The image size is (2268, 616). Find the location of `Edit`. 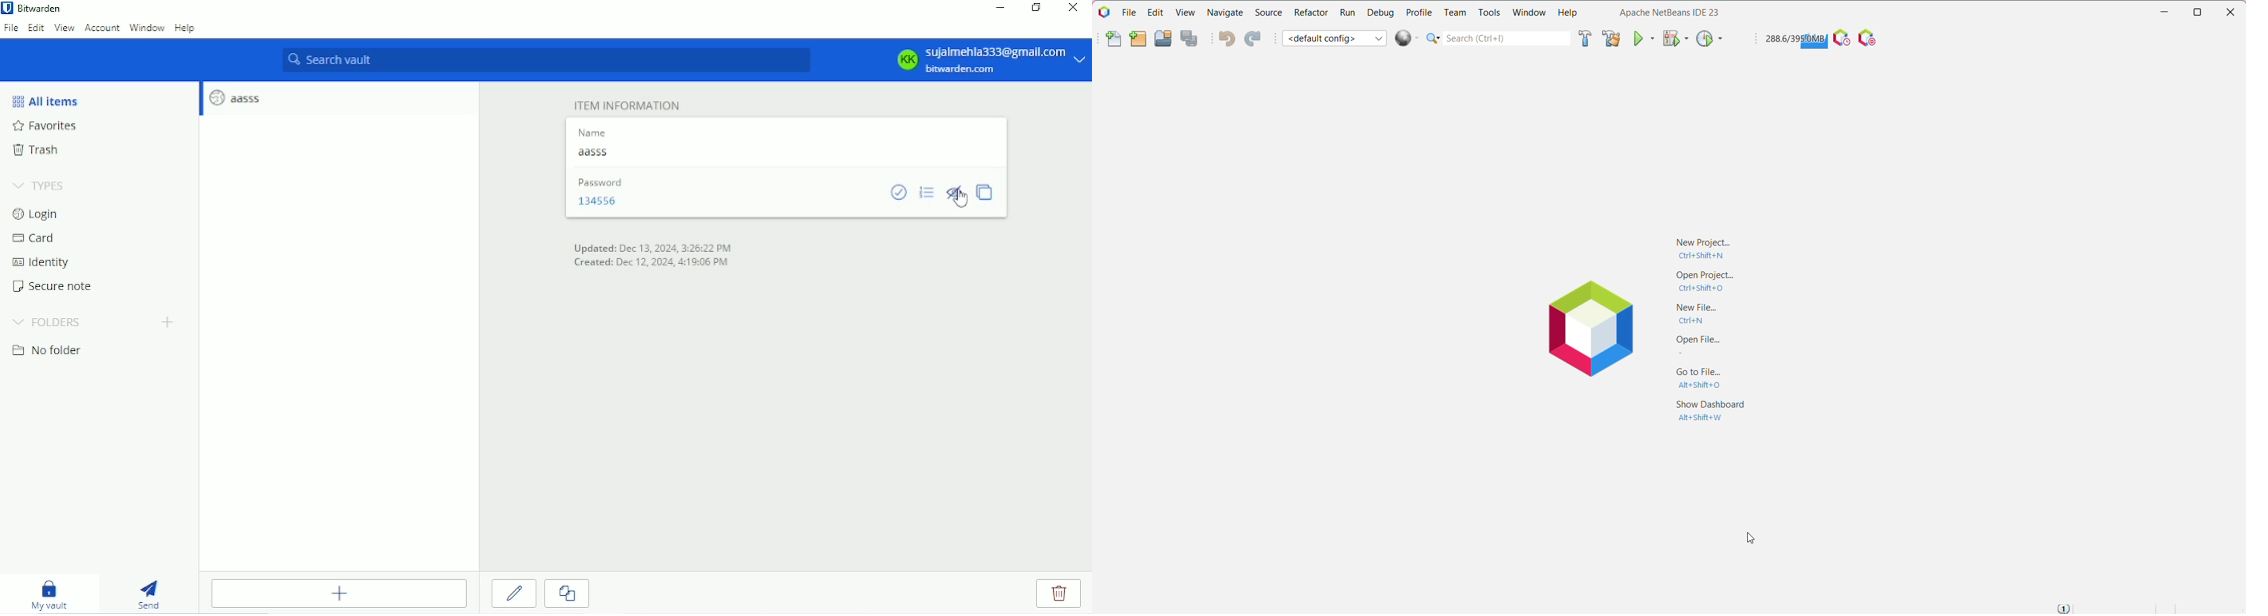

Edit is located at coordinates (514, 592).